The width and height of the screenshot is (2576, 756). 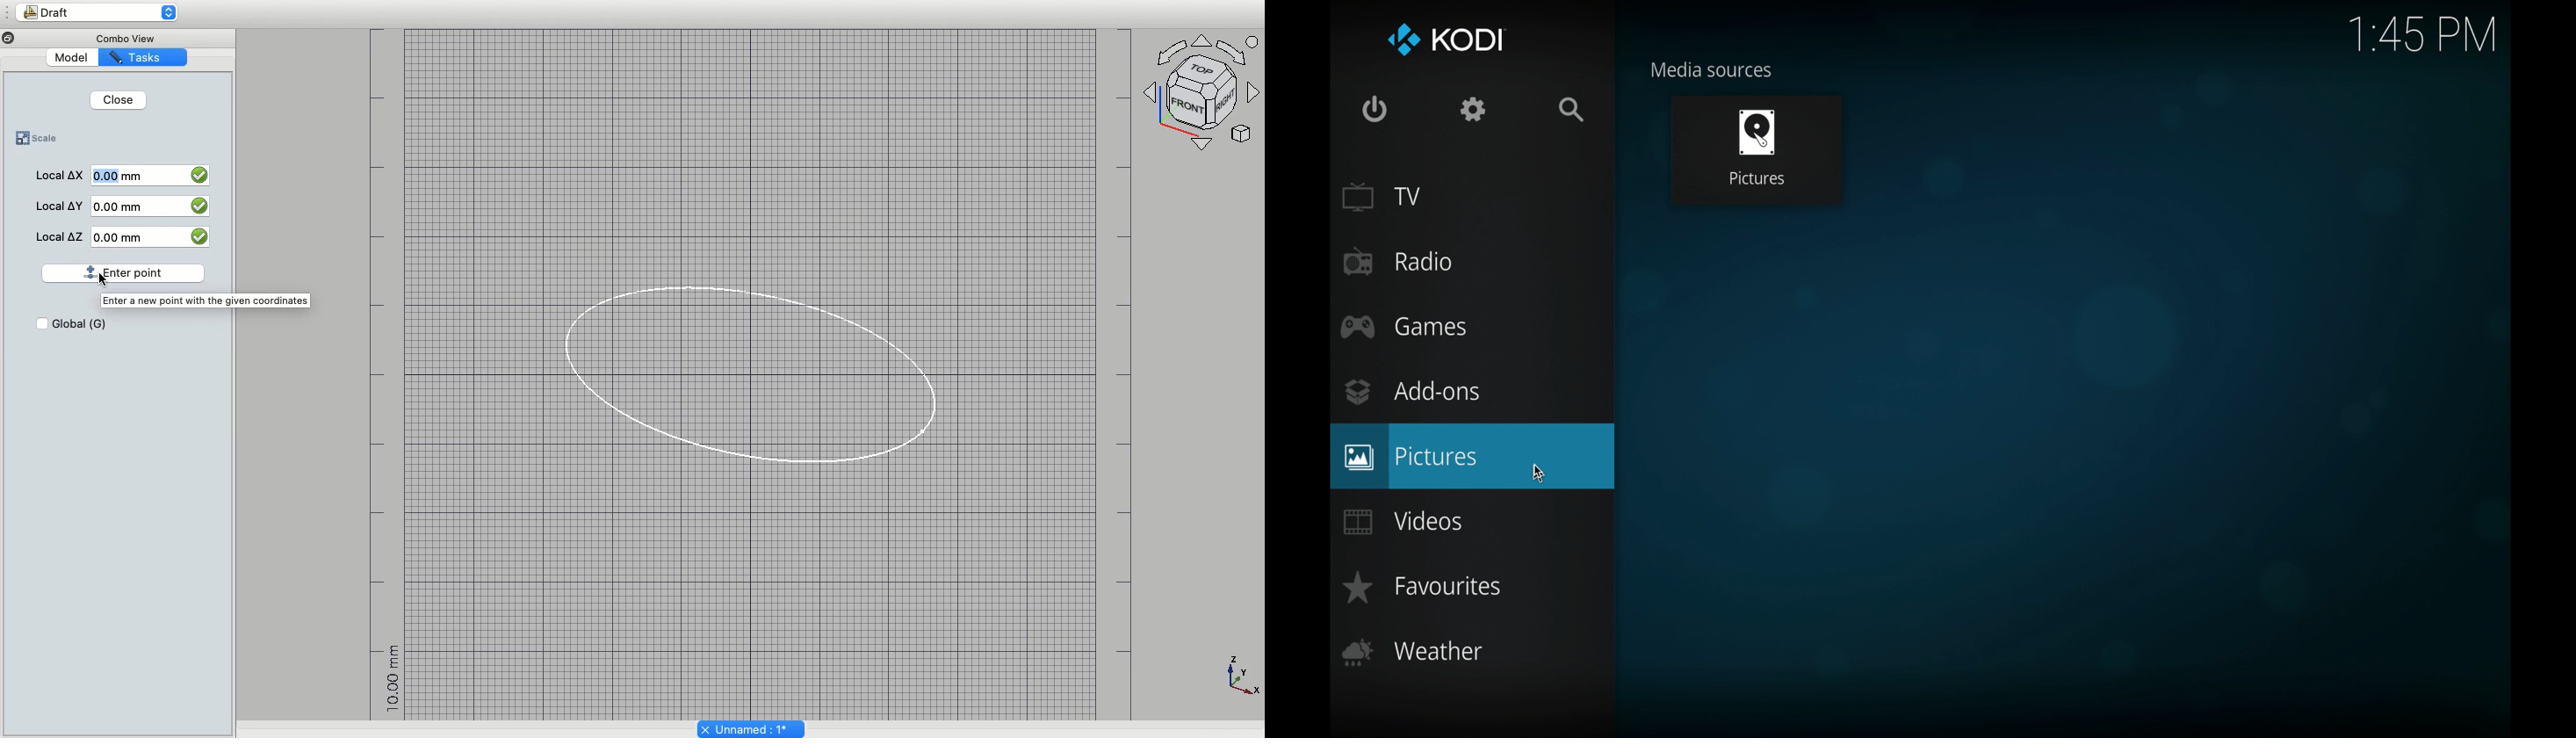 I want to click on Axes, so click(x=1242, y=679).